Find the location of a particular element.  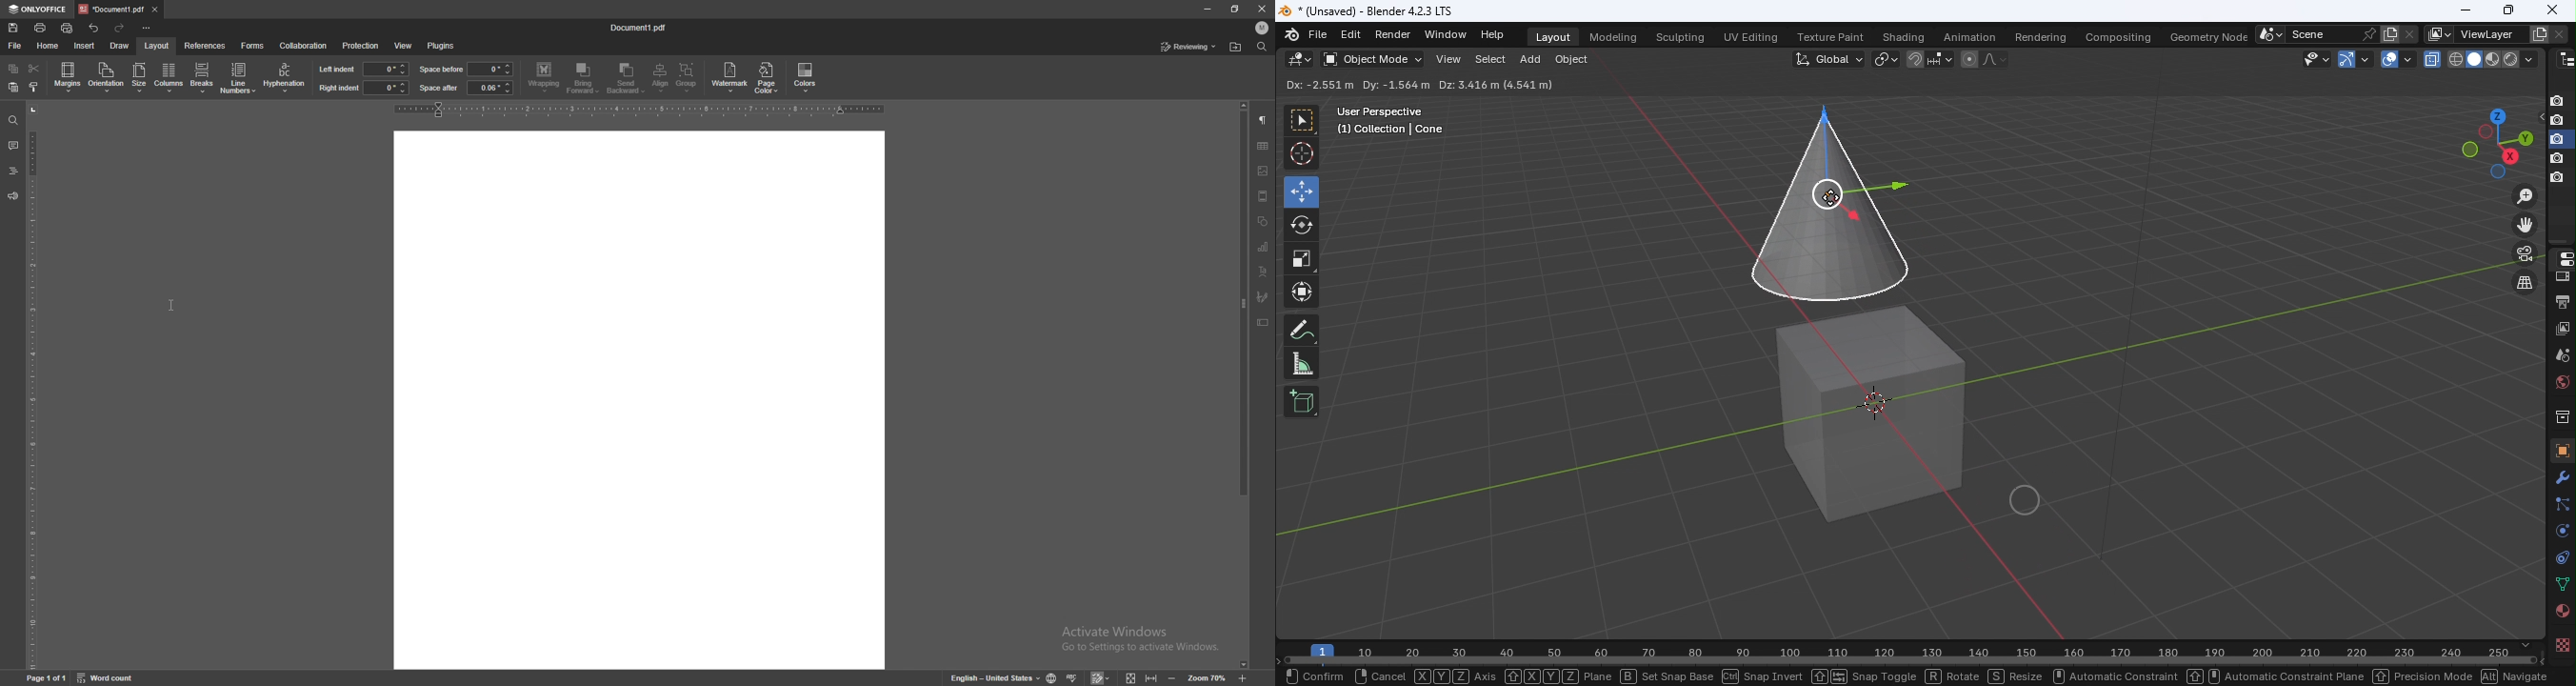

group is located at coordinates (688, 78).